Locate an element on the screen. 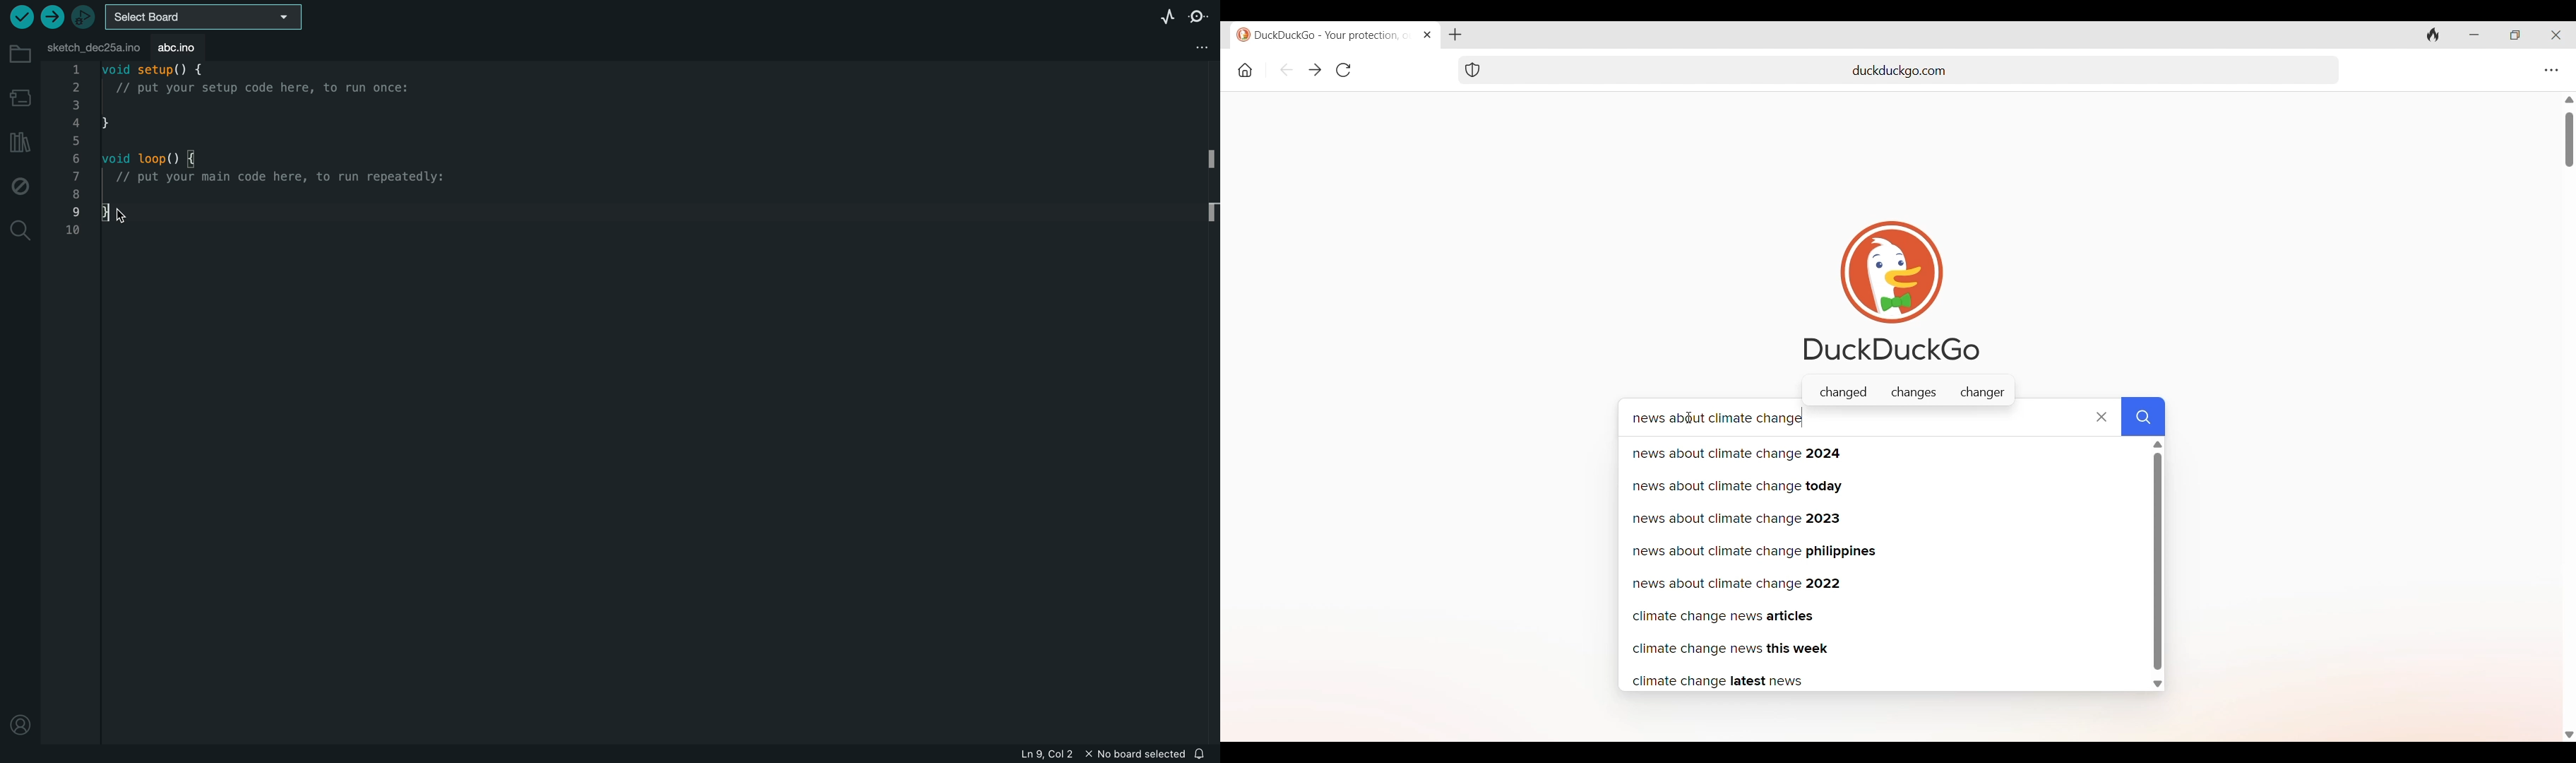 The height and width of the screenshot is (784, 2576). Quick slide to bottom is located at coordinates (2157, 684).